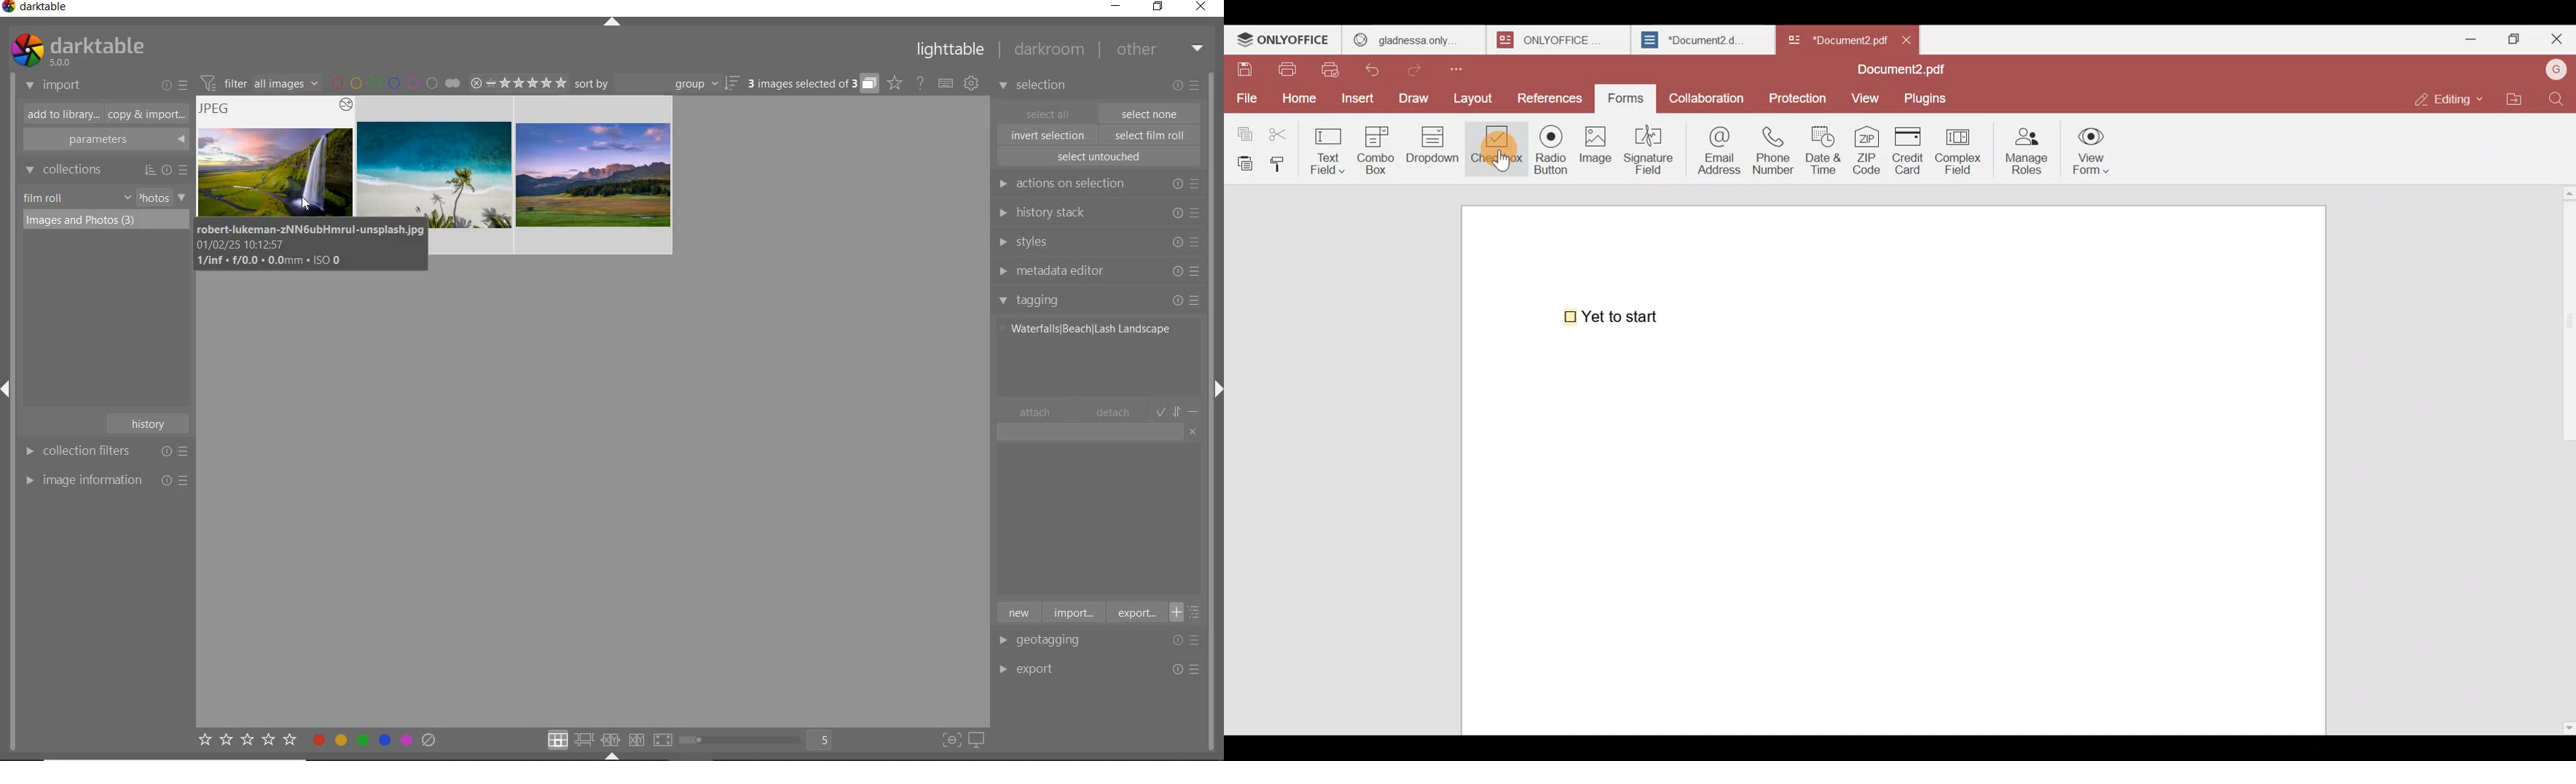 This screenshot has height=784, width=2576. Describe the element at coordinates (1653, 148) in the screenshot. I see `Signature field` at that location.